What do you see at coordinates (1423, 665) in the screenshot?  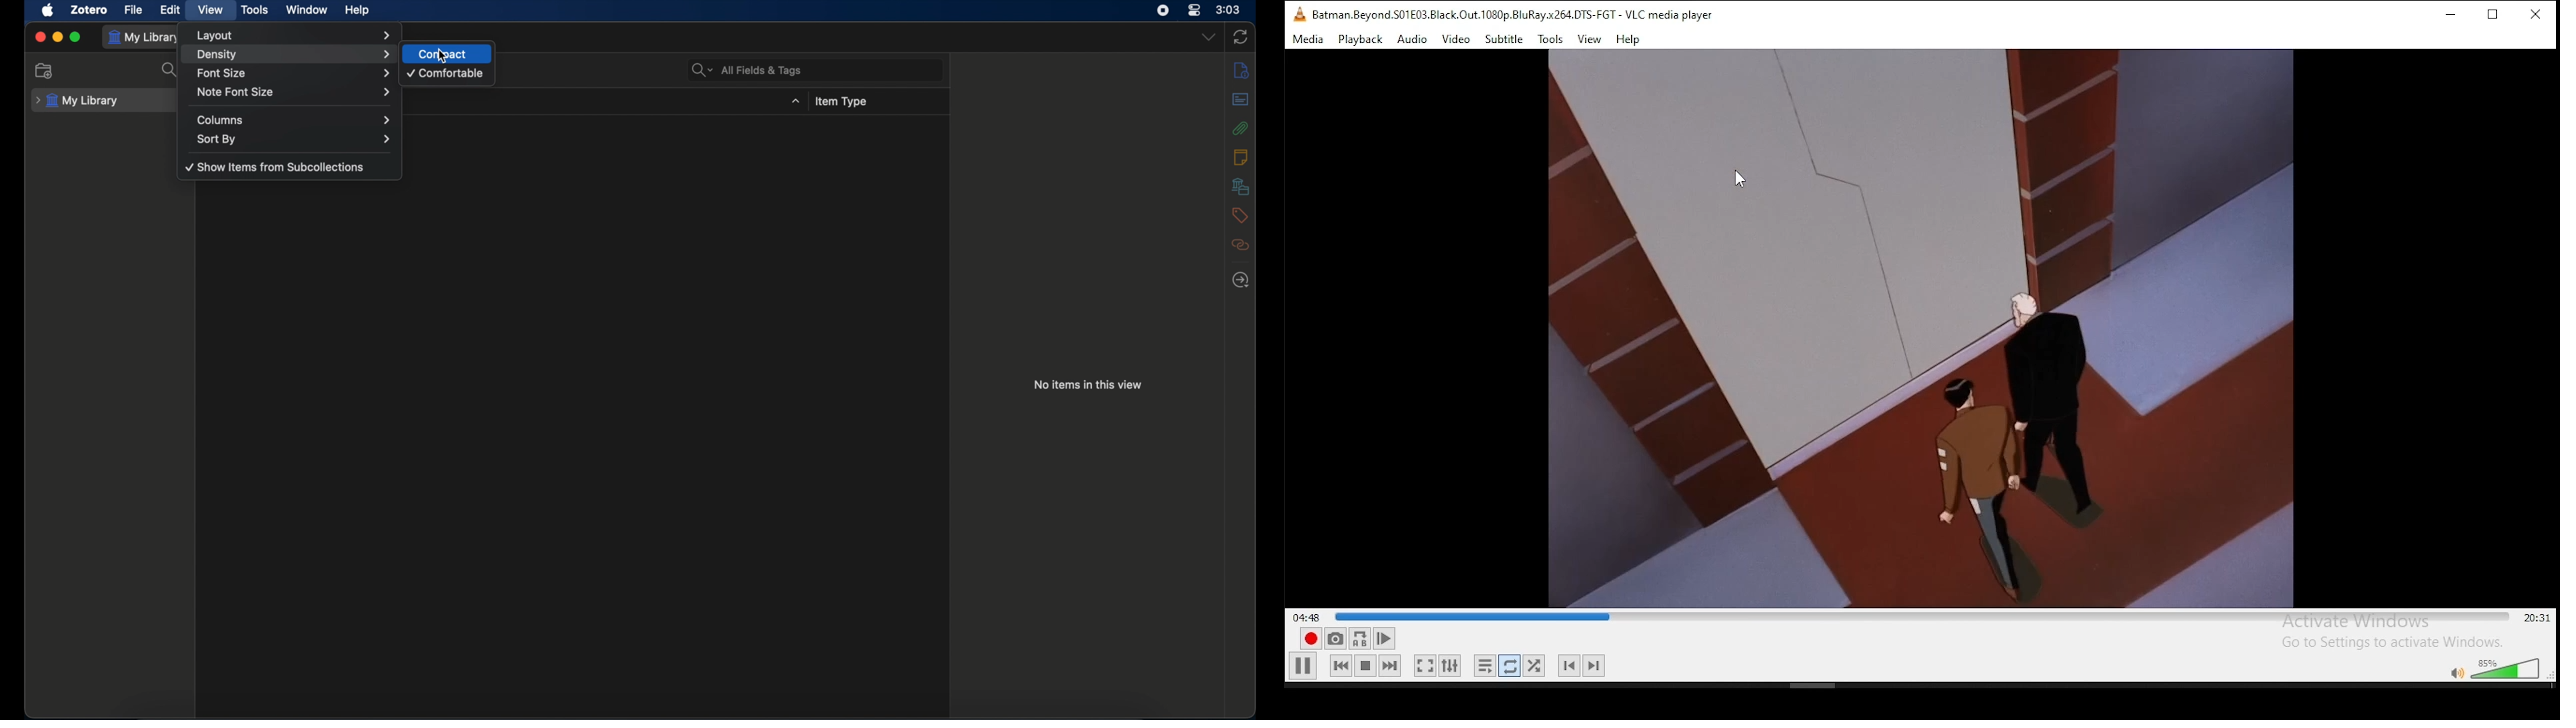 I see `full screen` at bounding box center [1423, 665].